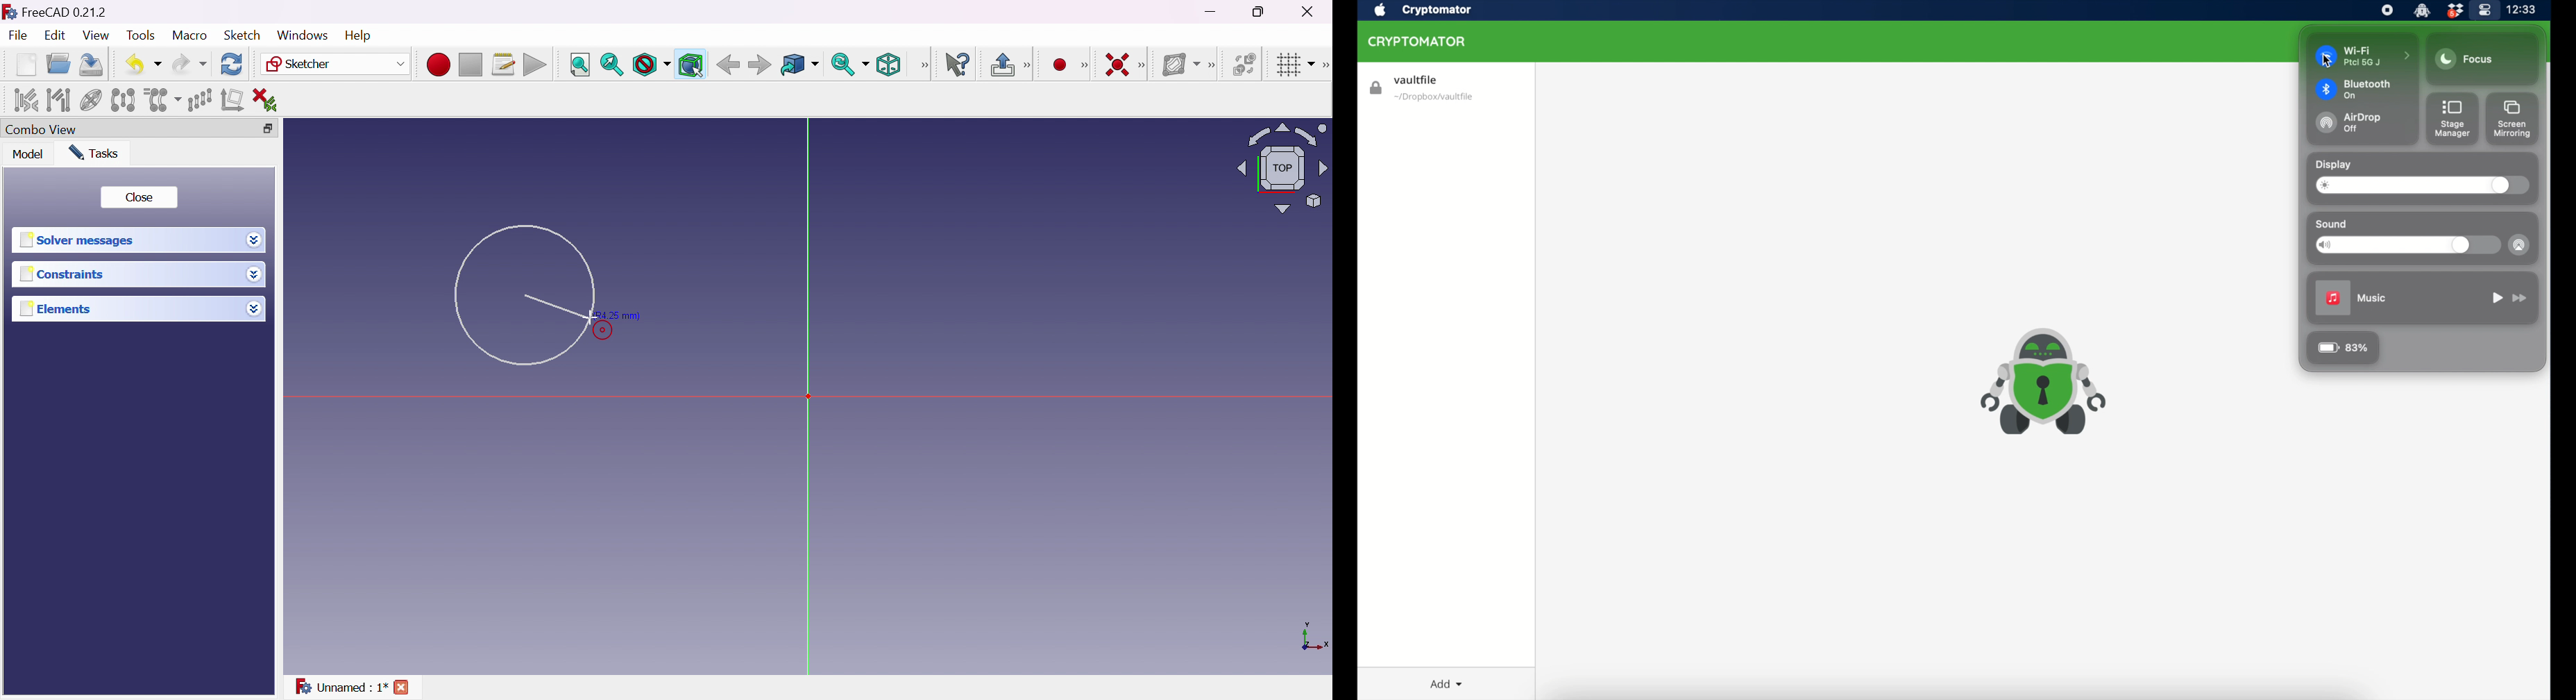 Image resolution: width=2576 pixels, height=700 pixels. What do you see at coordinates (469, 65) in the screenshot?
I see `Stop macro recording` at bounding box center [469, 65].